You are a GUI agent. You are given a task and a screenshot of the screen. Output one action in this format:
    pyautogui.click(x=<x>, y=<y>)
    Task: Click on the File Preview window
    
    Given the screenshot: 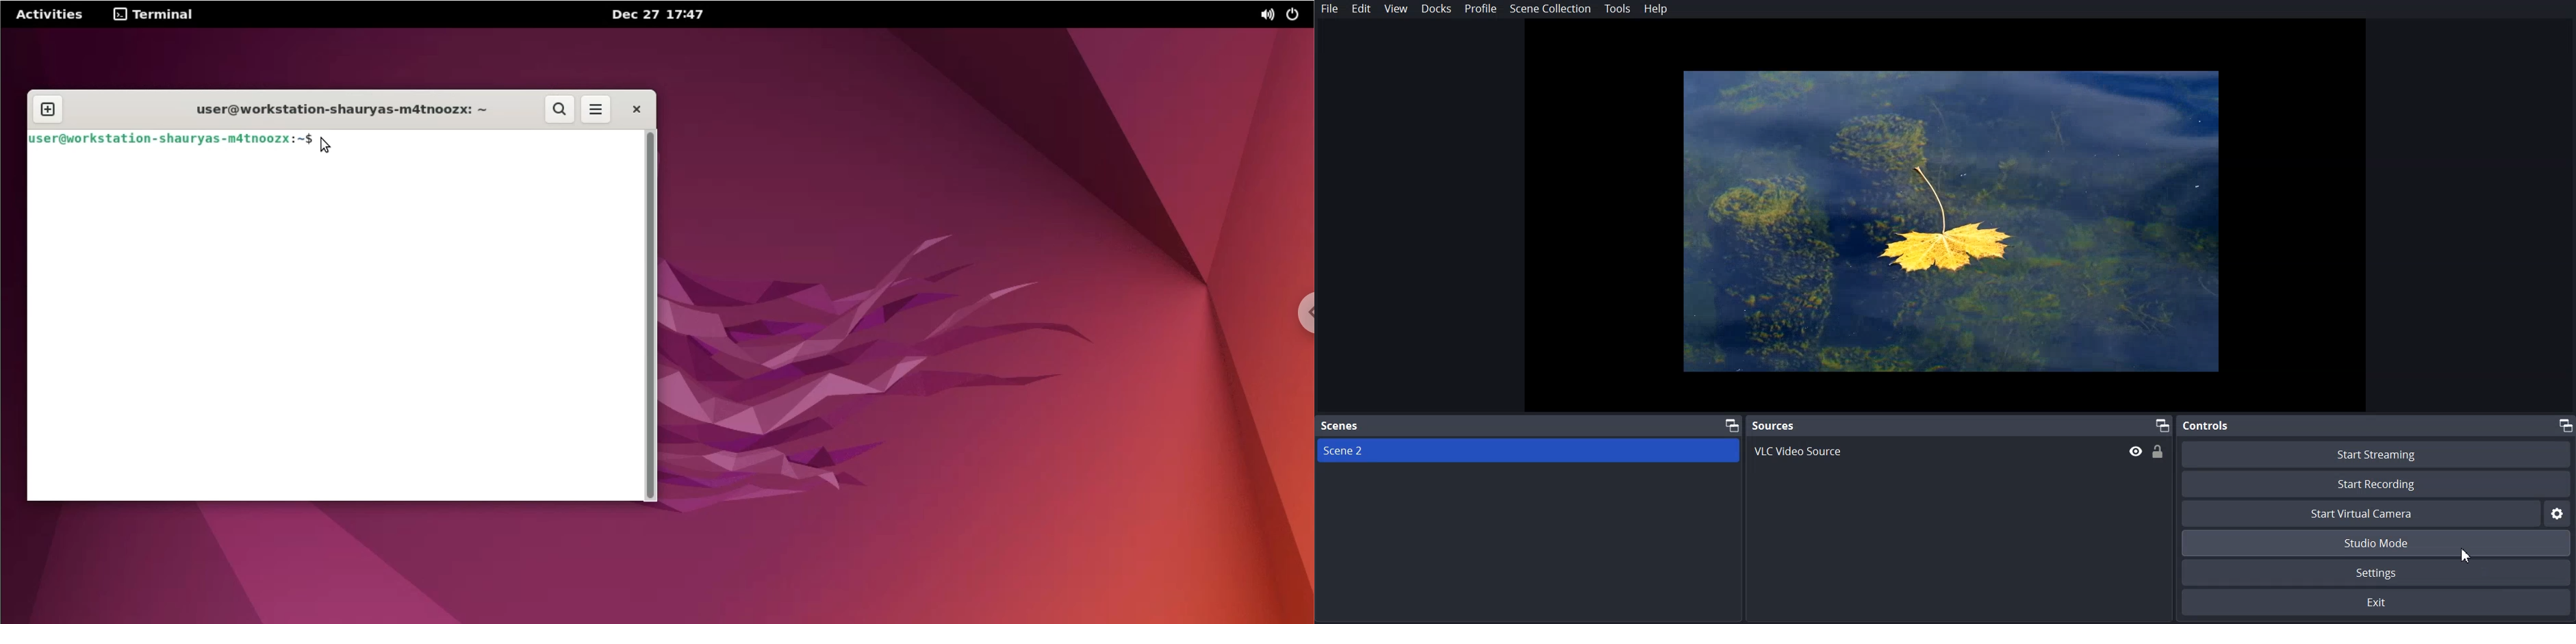 What is the action you would take?
    pyautogui.click(x=1951, y=223)
    